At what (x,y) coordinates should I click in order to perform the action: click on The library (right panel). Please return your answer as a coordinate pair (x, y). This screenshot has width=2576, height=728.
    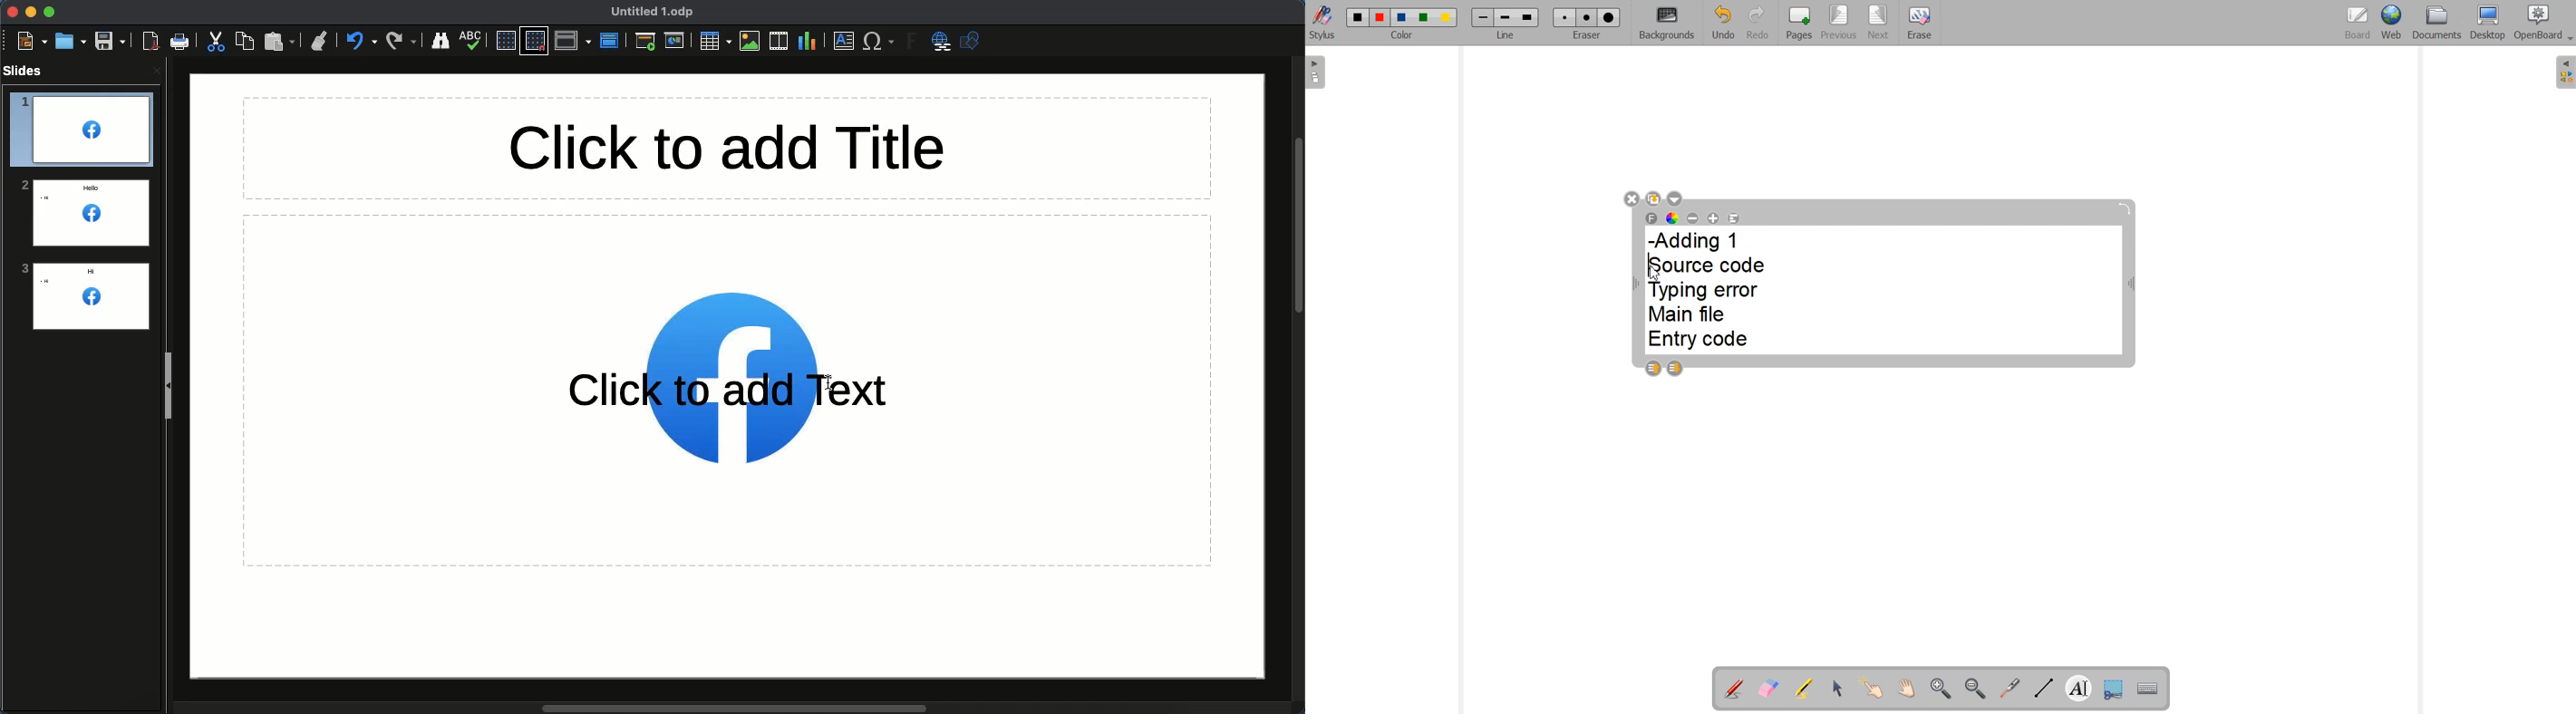
    Looking at the image, I should click on (2564, 72).